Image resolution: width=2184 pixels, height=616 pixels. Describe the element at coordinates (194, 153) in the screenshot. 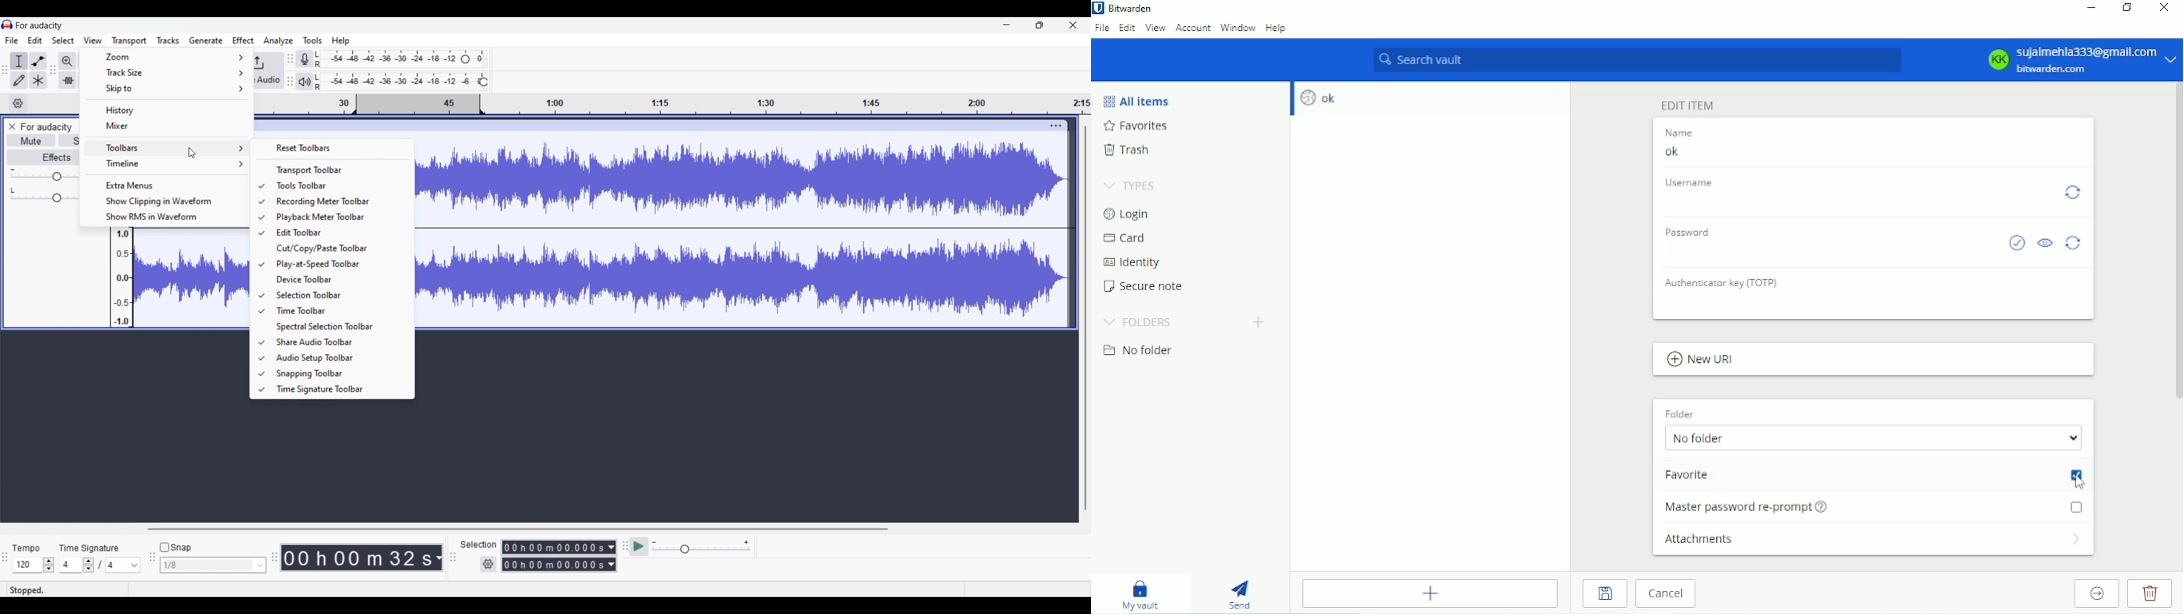

I see `Cursor` at that location.